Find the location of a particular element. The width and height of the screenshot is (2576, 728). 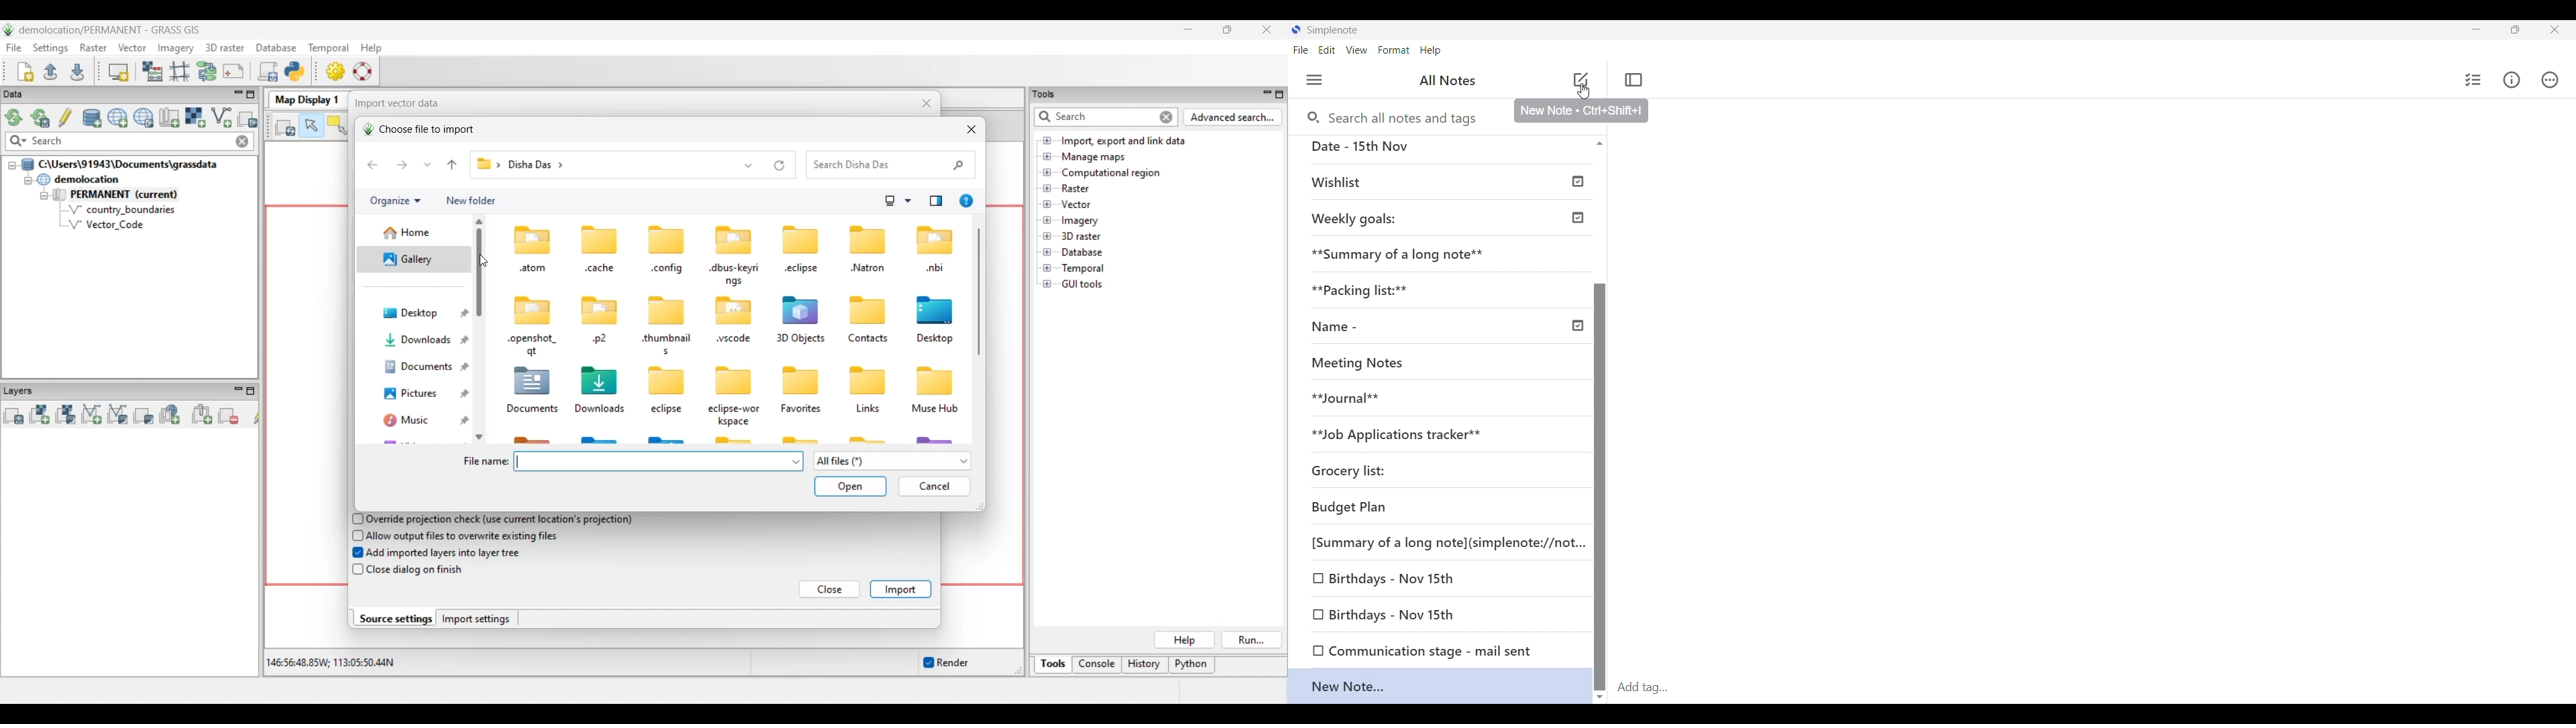

Left panel title is located at coordinates (1448, 80).